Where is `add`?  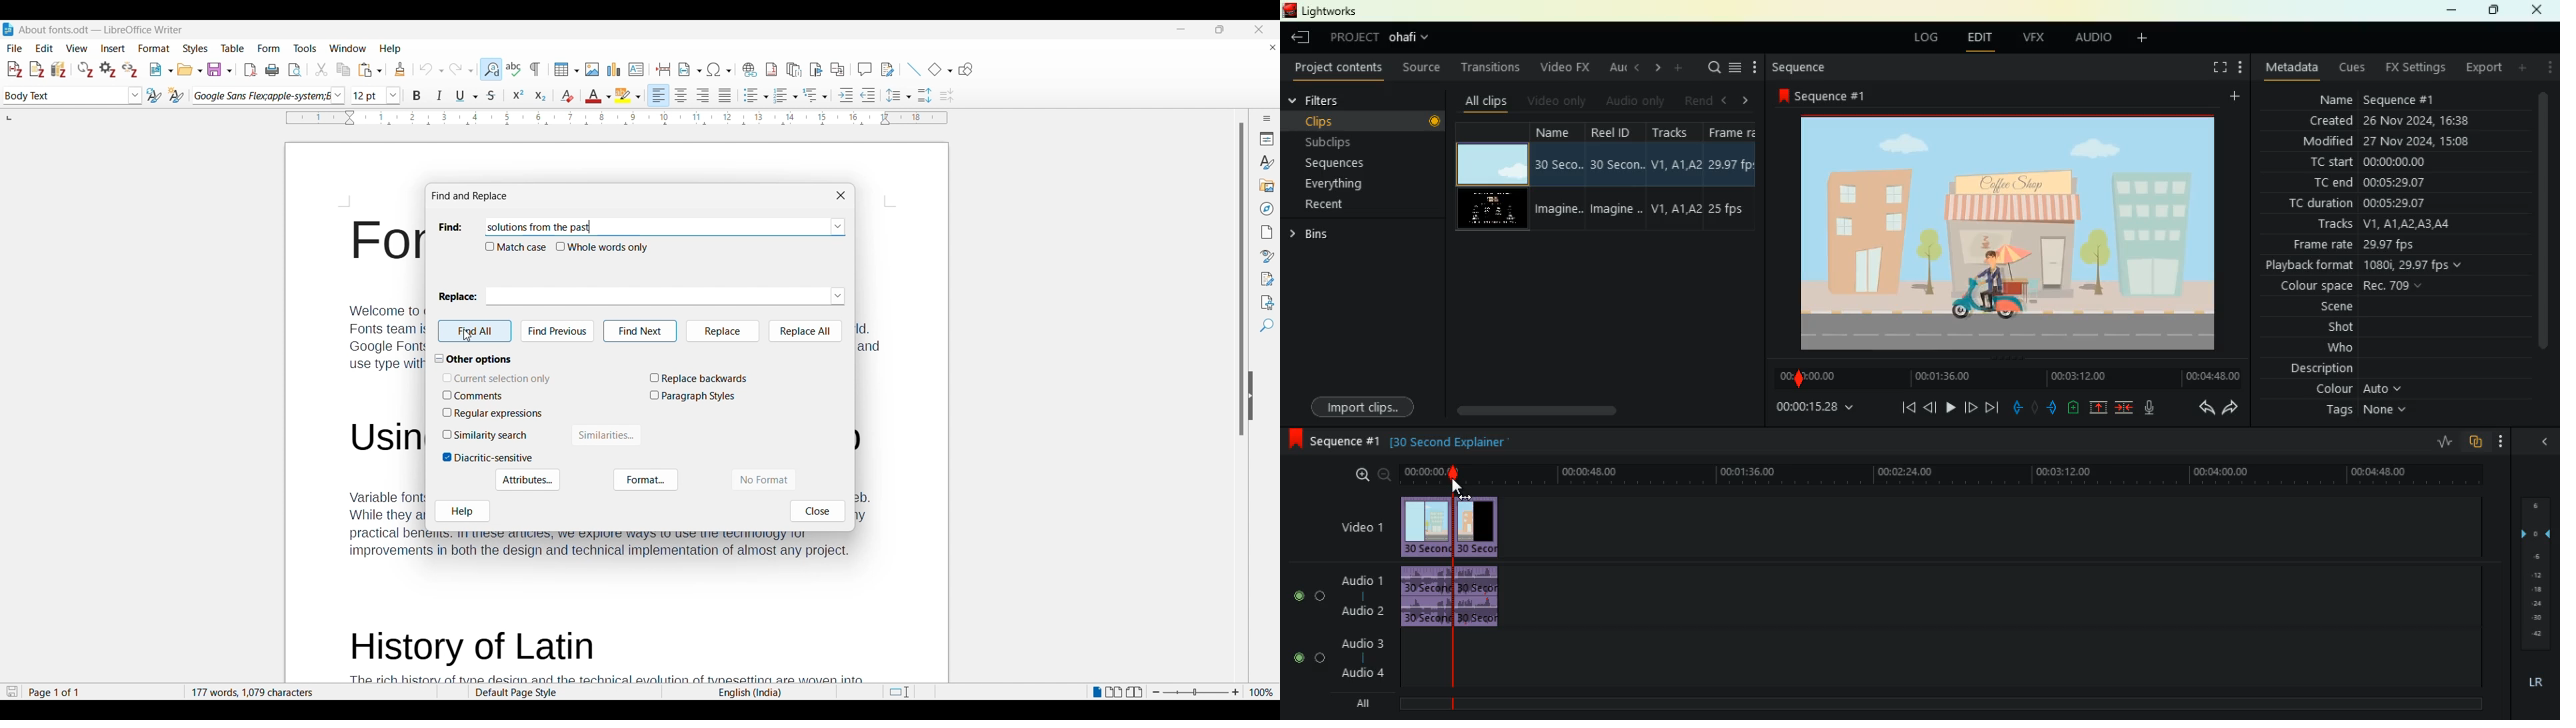 add is located at coordinates (2232, 98).